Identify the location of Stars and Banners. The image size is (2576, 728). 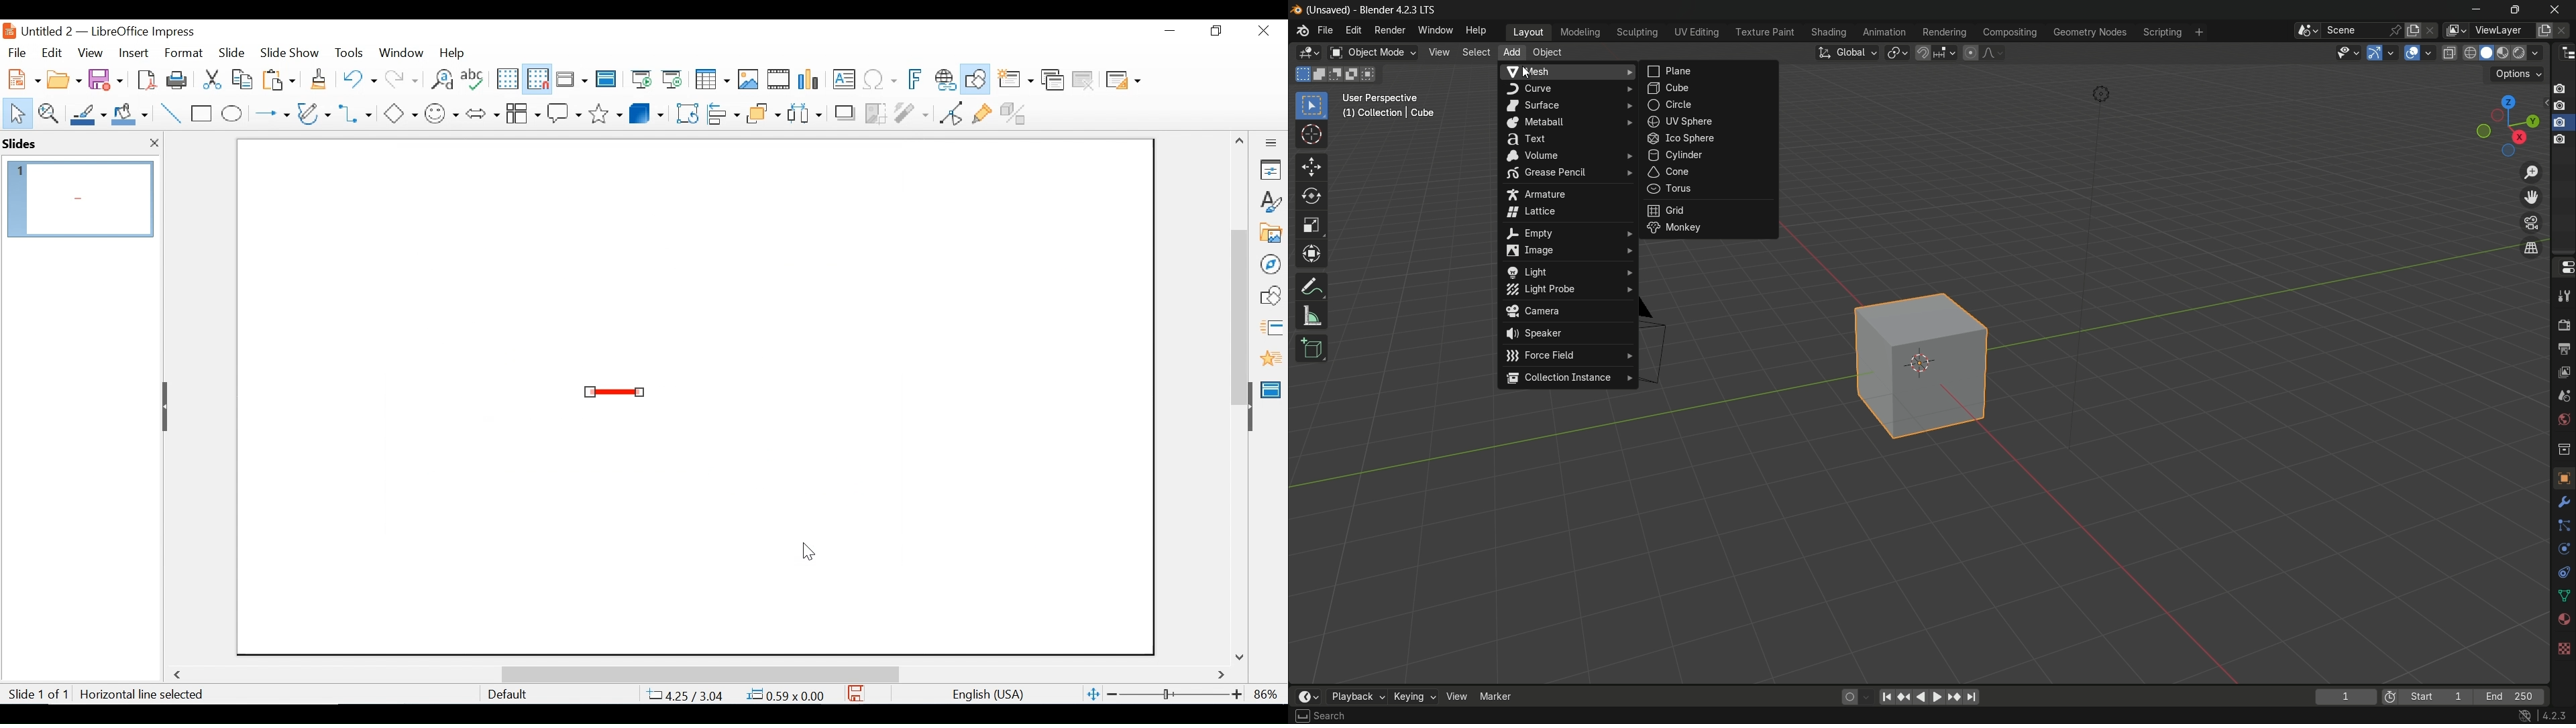
(606, 111).